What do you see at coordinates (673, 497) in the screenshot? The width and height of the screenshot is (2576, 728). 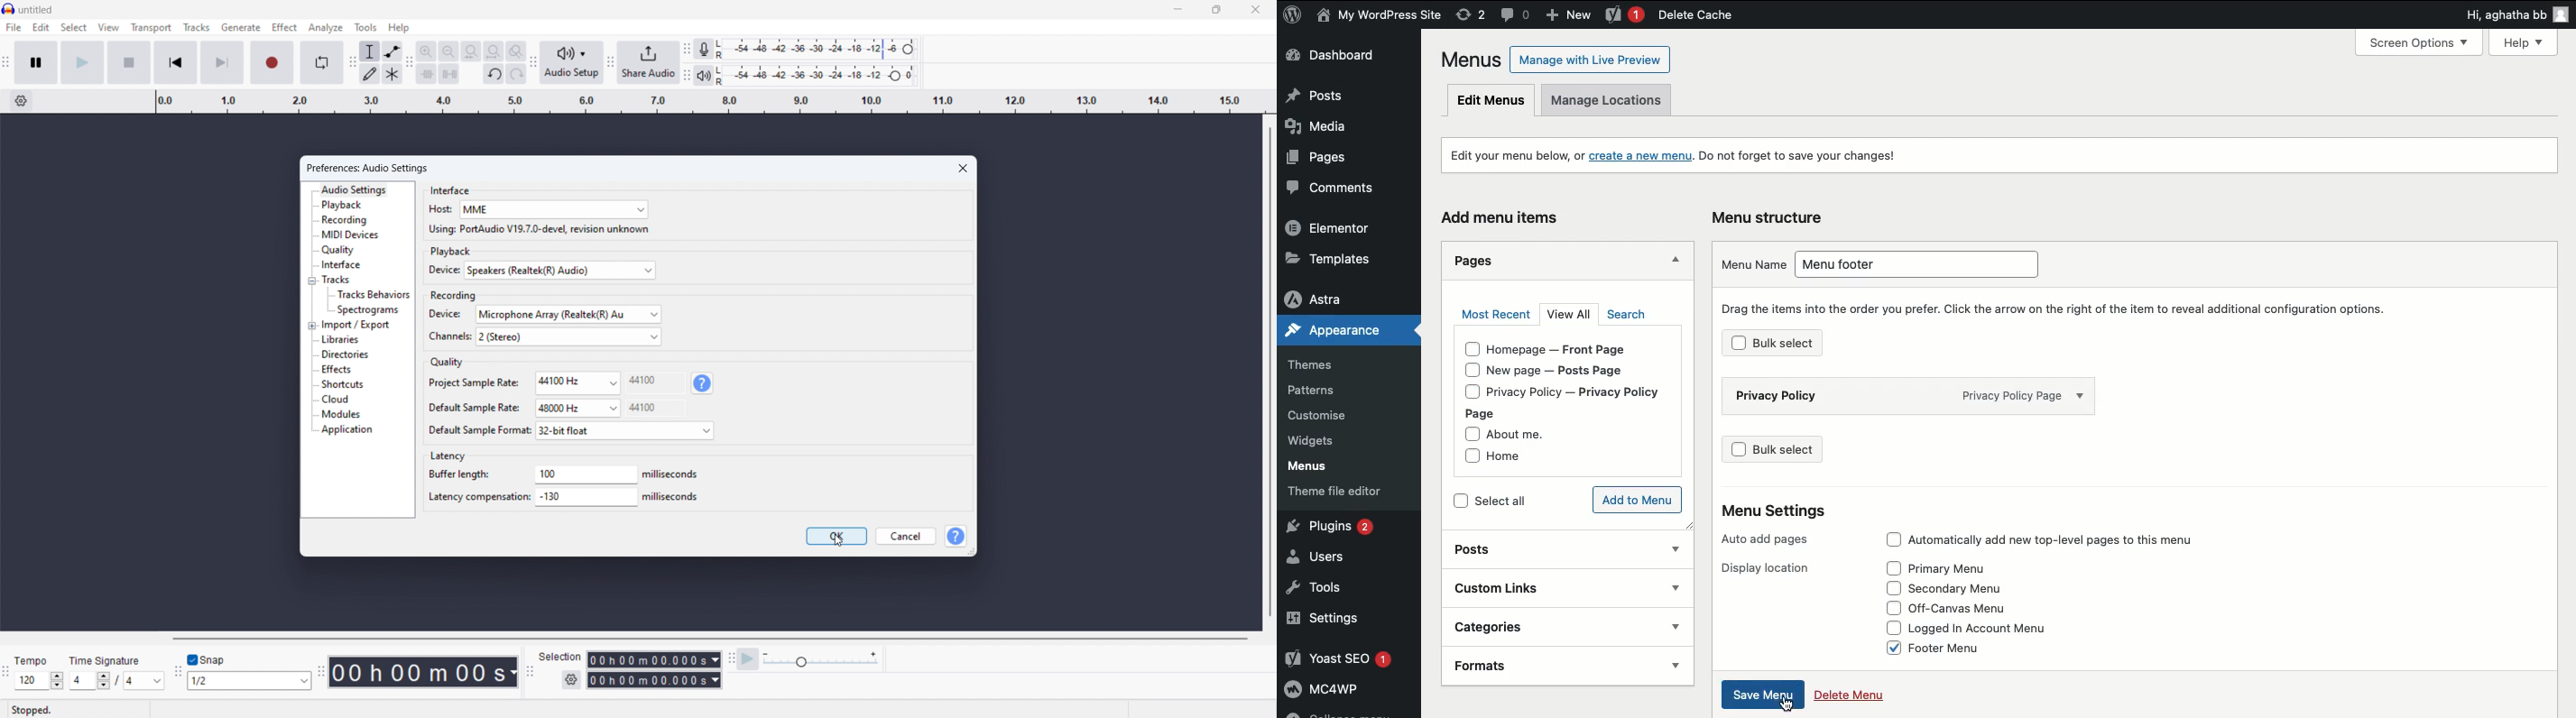 I see `milliseconds` at bounding box center [673, 497].